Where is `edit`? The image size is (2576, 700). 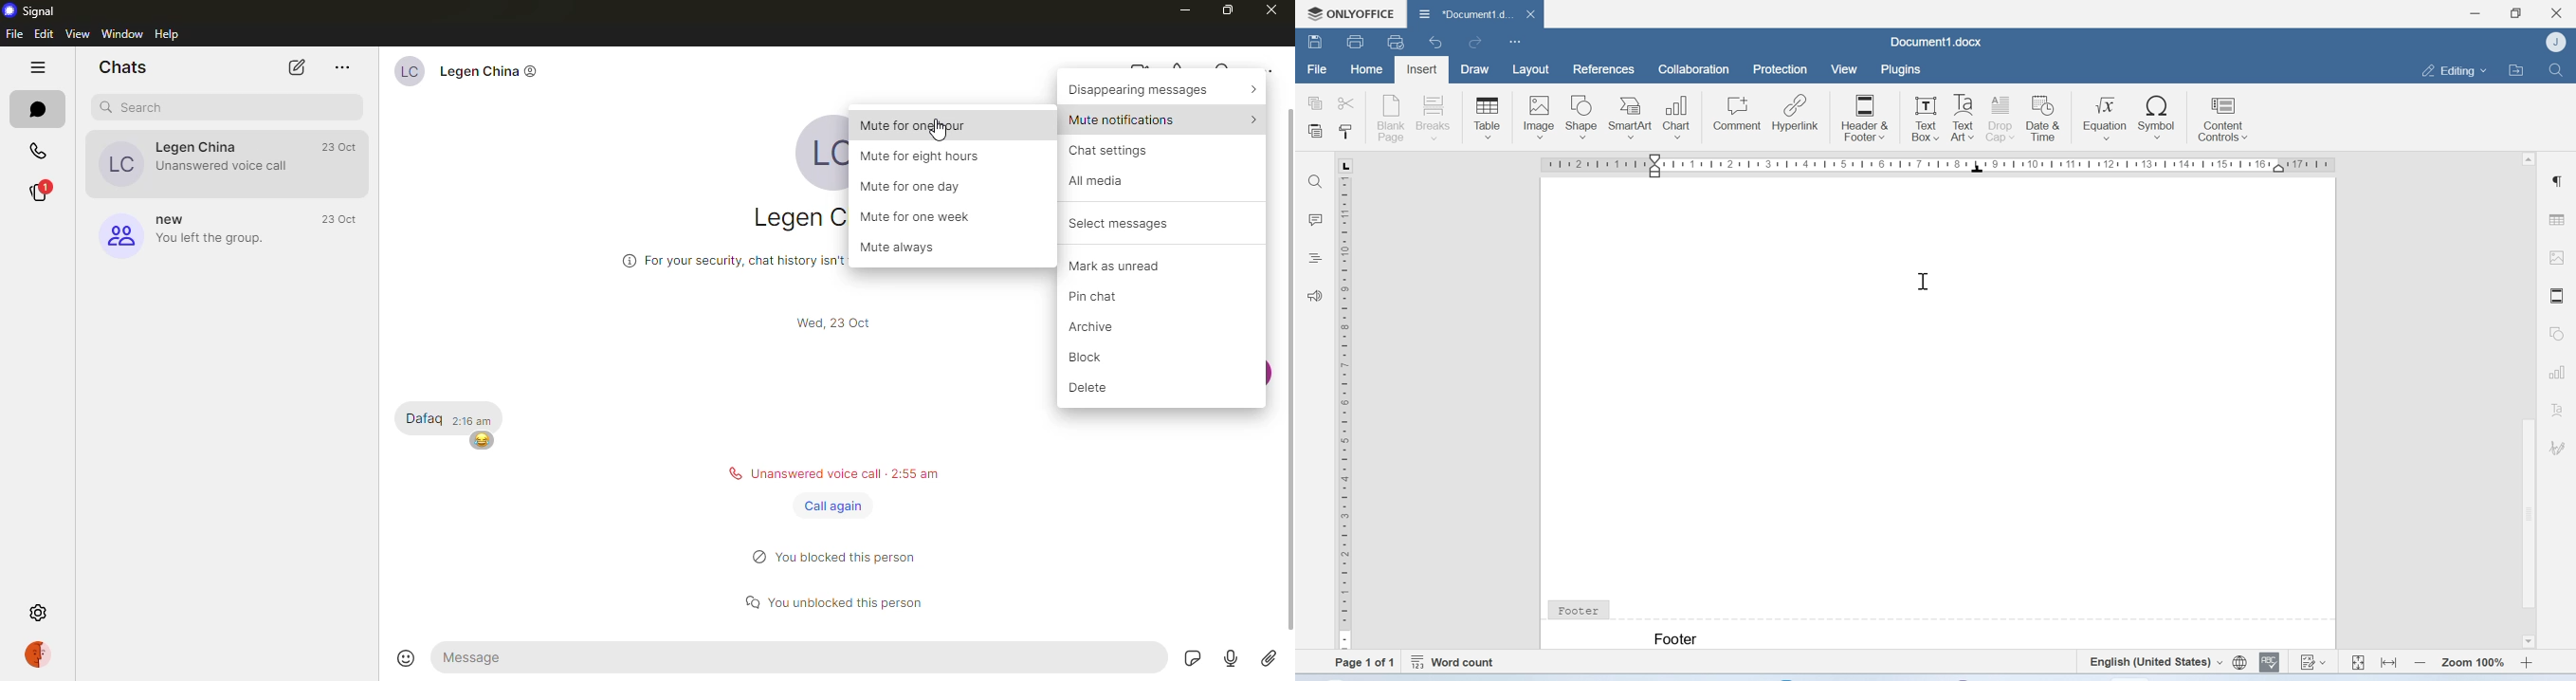
edit is located at coordinates (44, 31).